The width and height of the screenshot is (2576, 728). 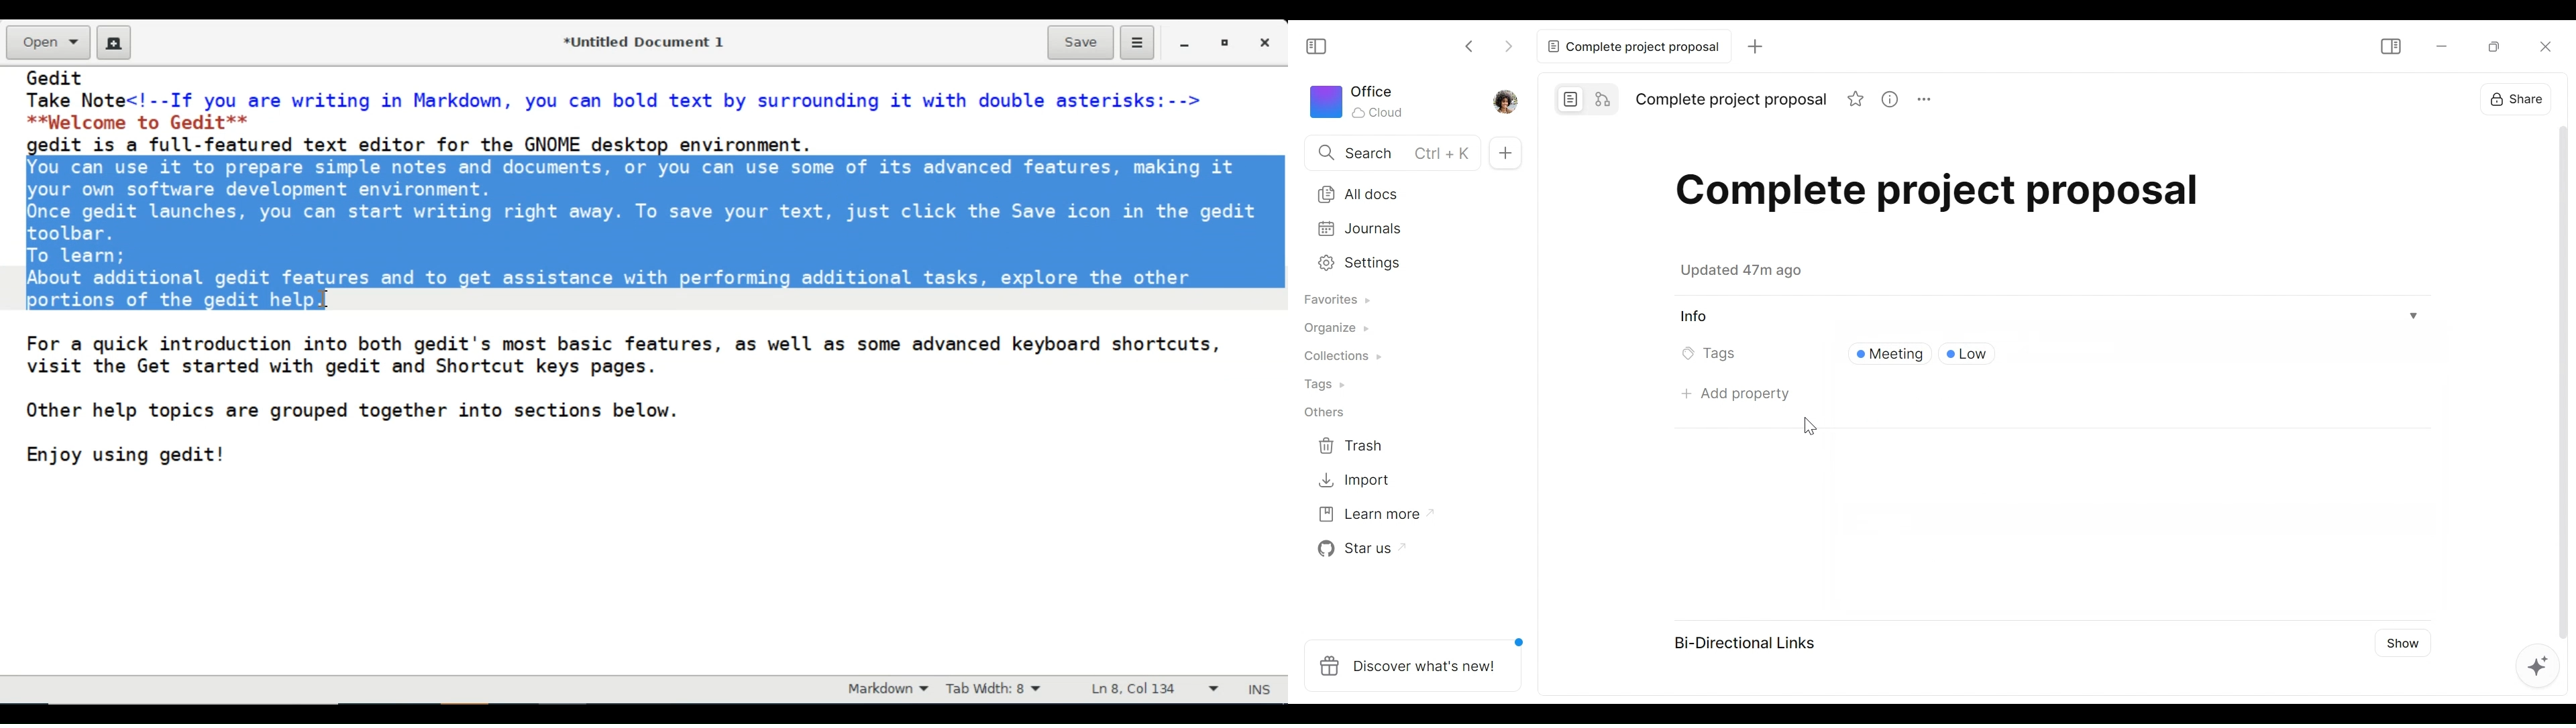 I want to click on AFFiNE AI, so click(x=2534, y=664).